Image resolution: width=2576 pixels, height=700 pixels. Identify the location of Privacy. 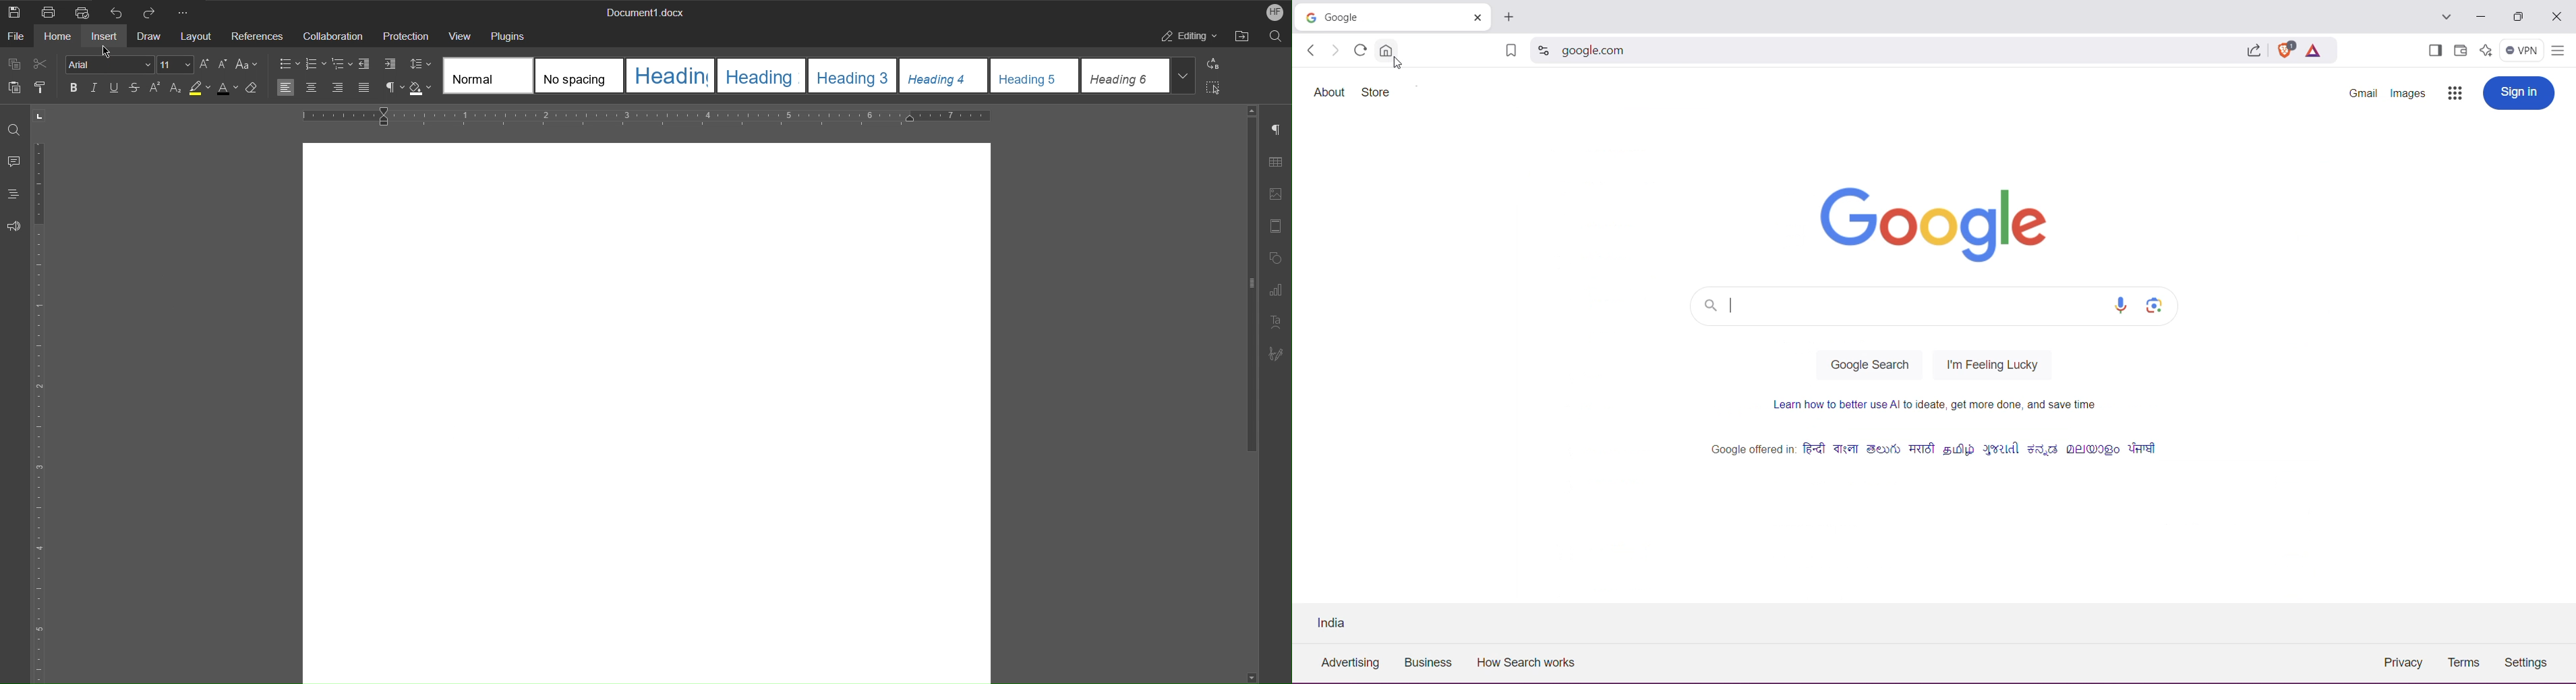
(2403, 661).